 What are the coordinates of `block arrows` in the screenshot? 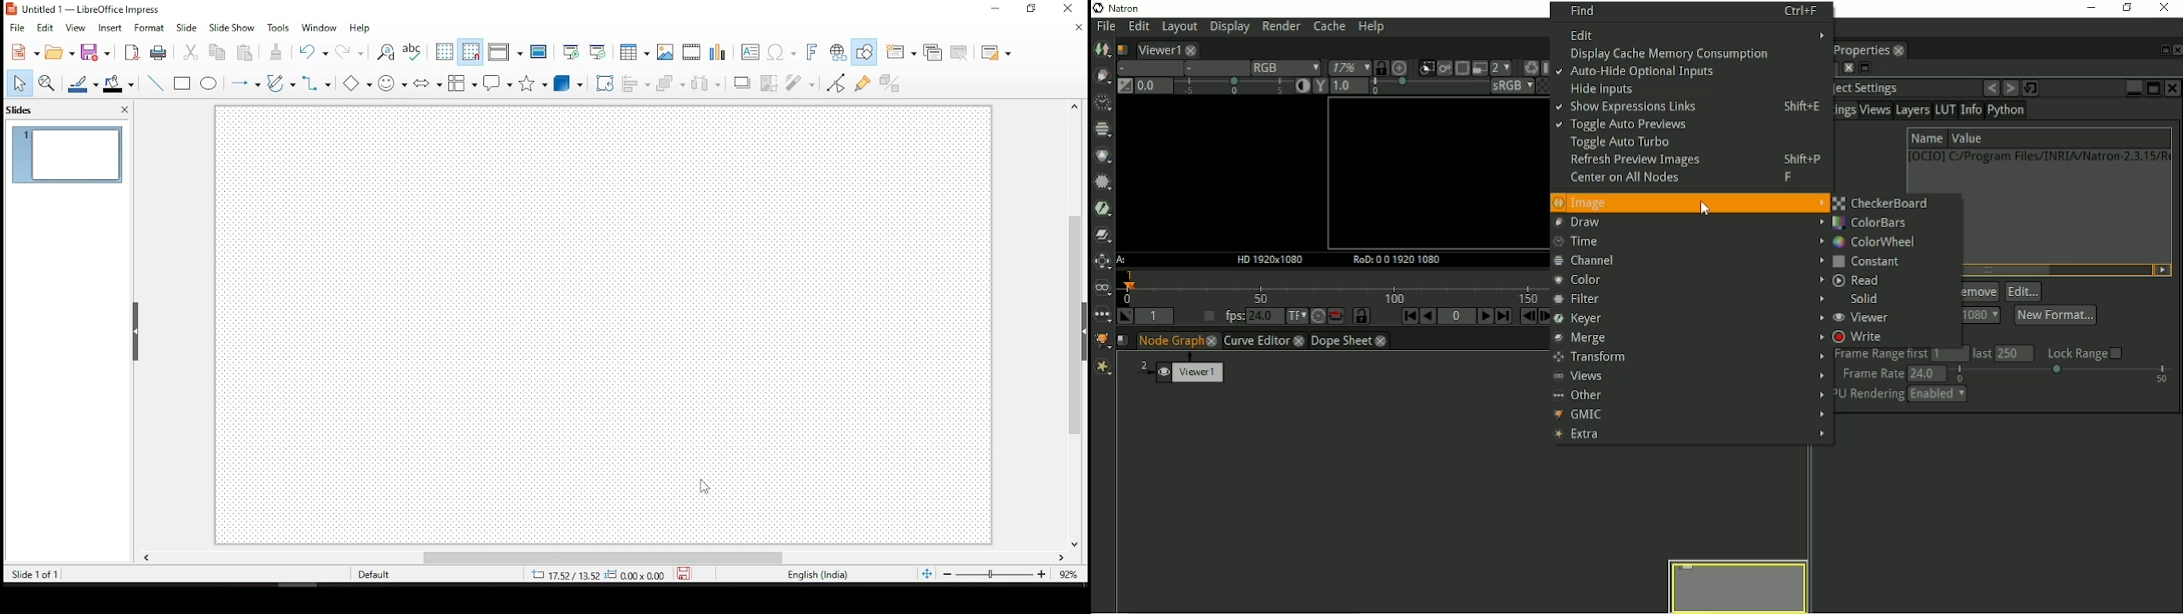 It's located at (426, 82).